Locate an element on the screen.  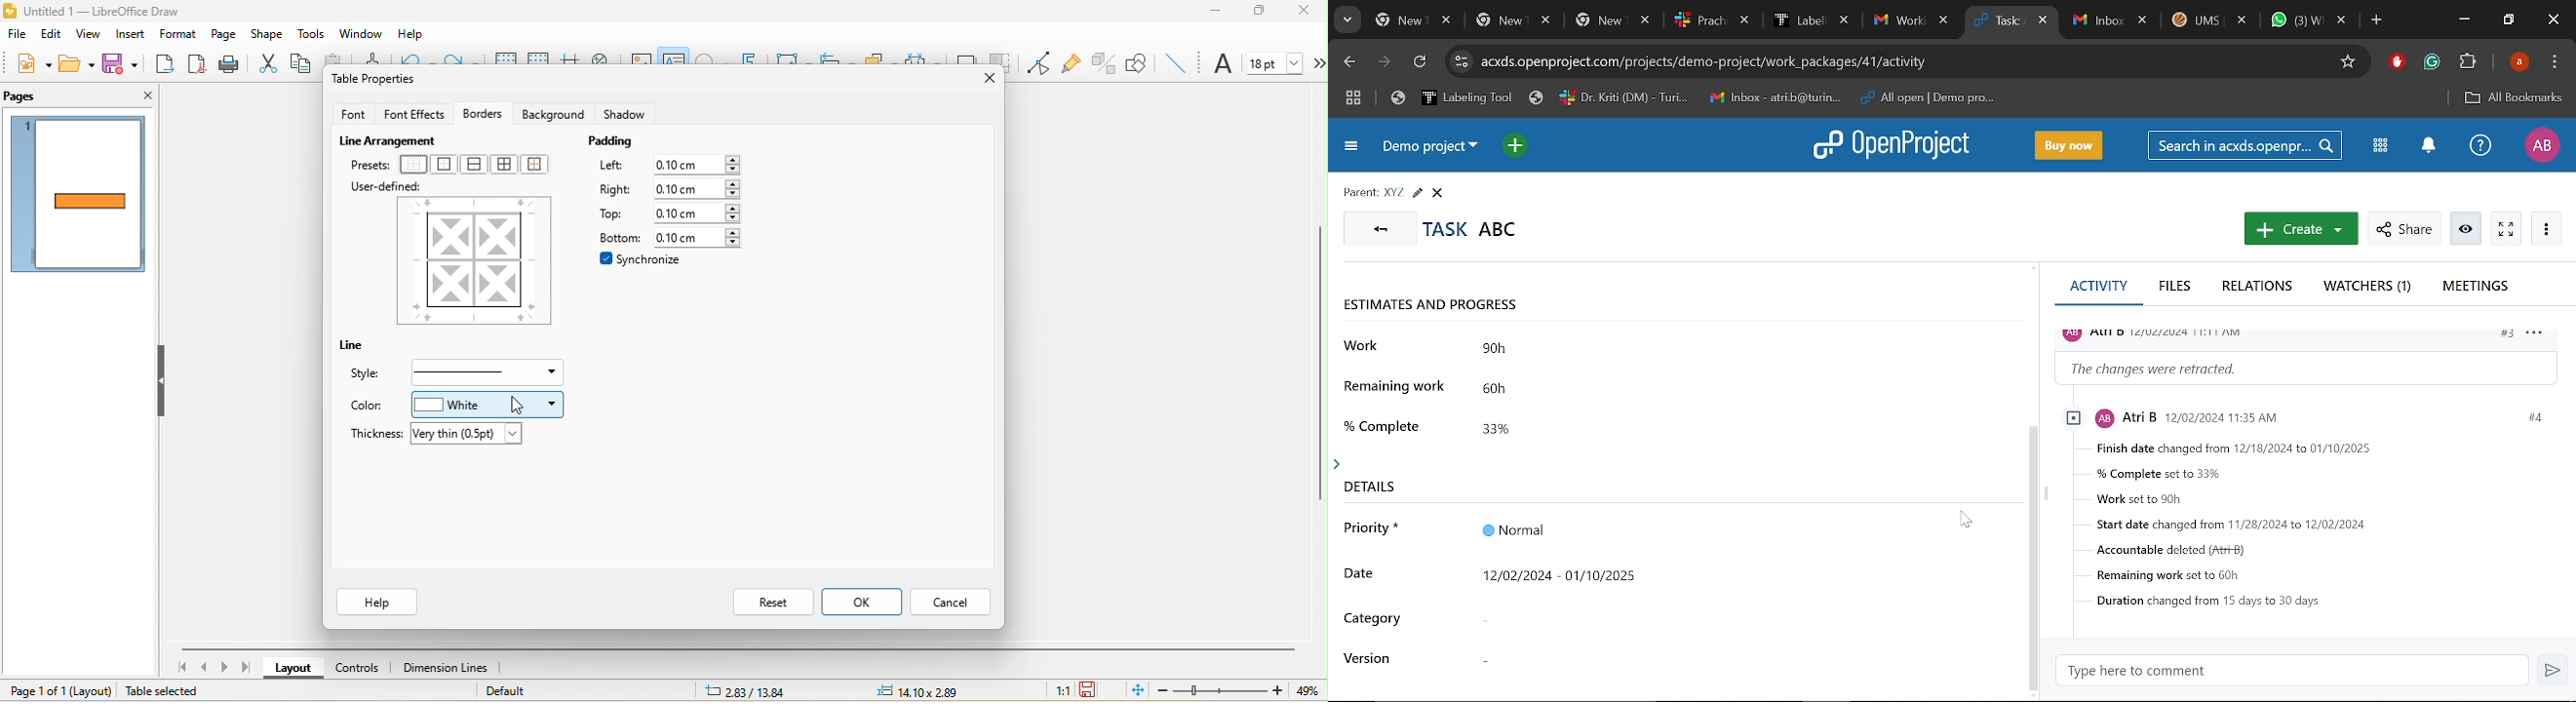
maximize is located at coordinates (1265, 15).